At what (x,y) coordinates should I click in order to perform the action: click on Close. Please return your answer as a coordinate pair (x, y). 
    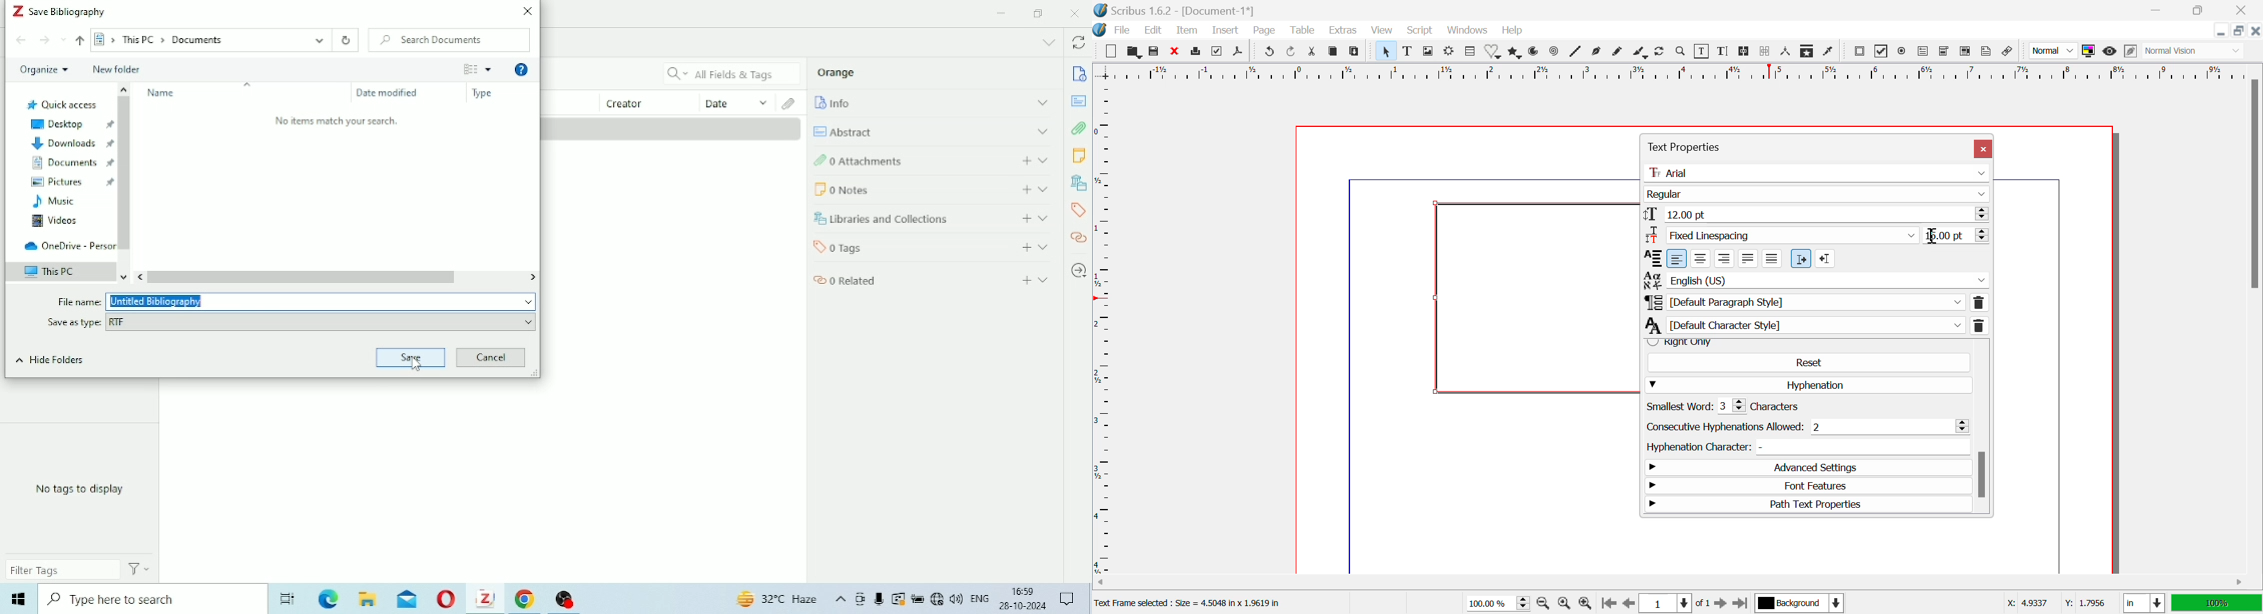
    Looking at the image, I should click on (1074, 13).